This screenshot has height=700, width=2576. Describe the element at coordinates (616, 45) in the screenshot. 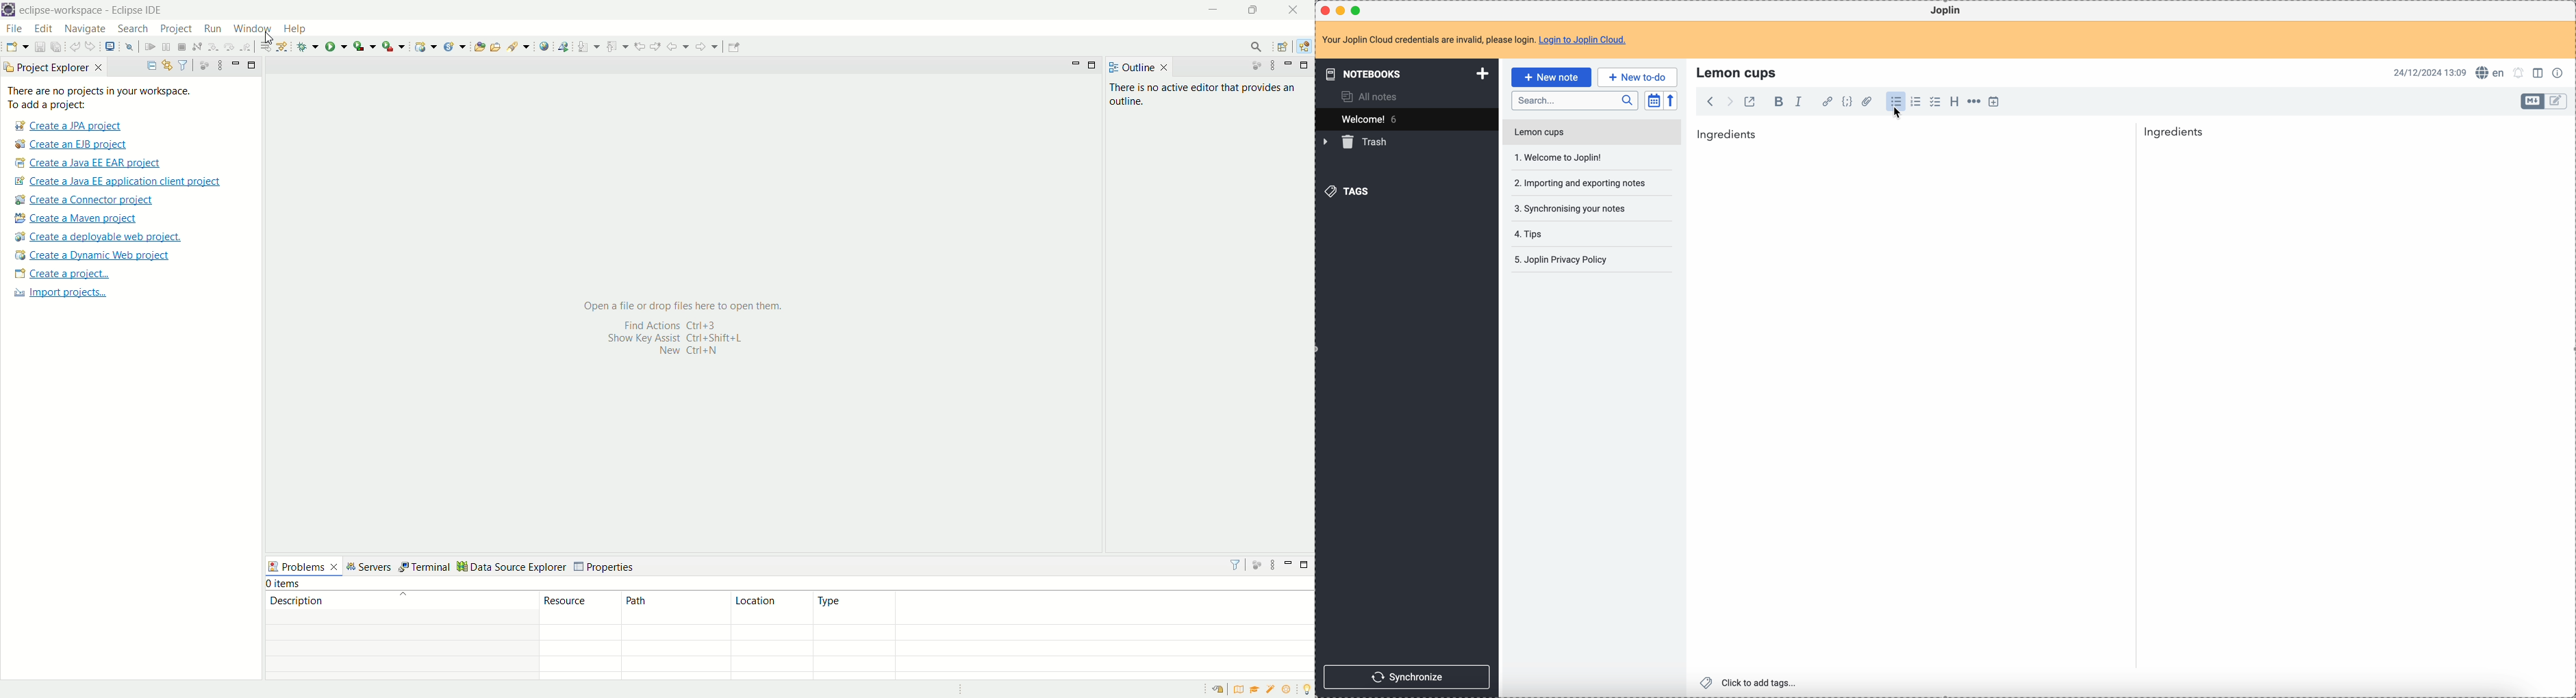

I see `previous annotation` at that location.